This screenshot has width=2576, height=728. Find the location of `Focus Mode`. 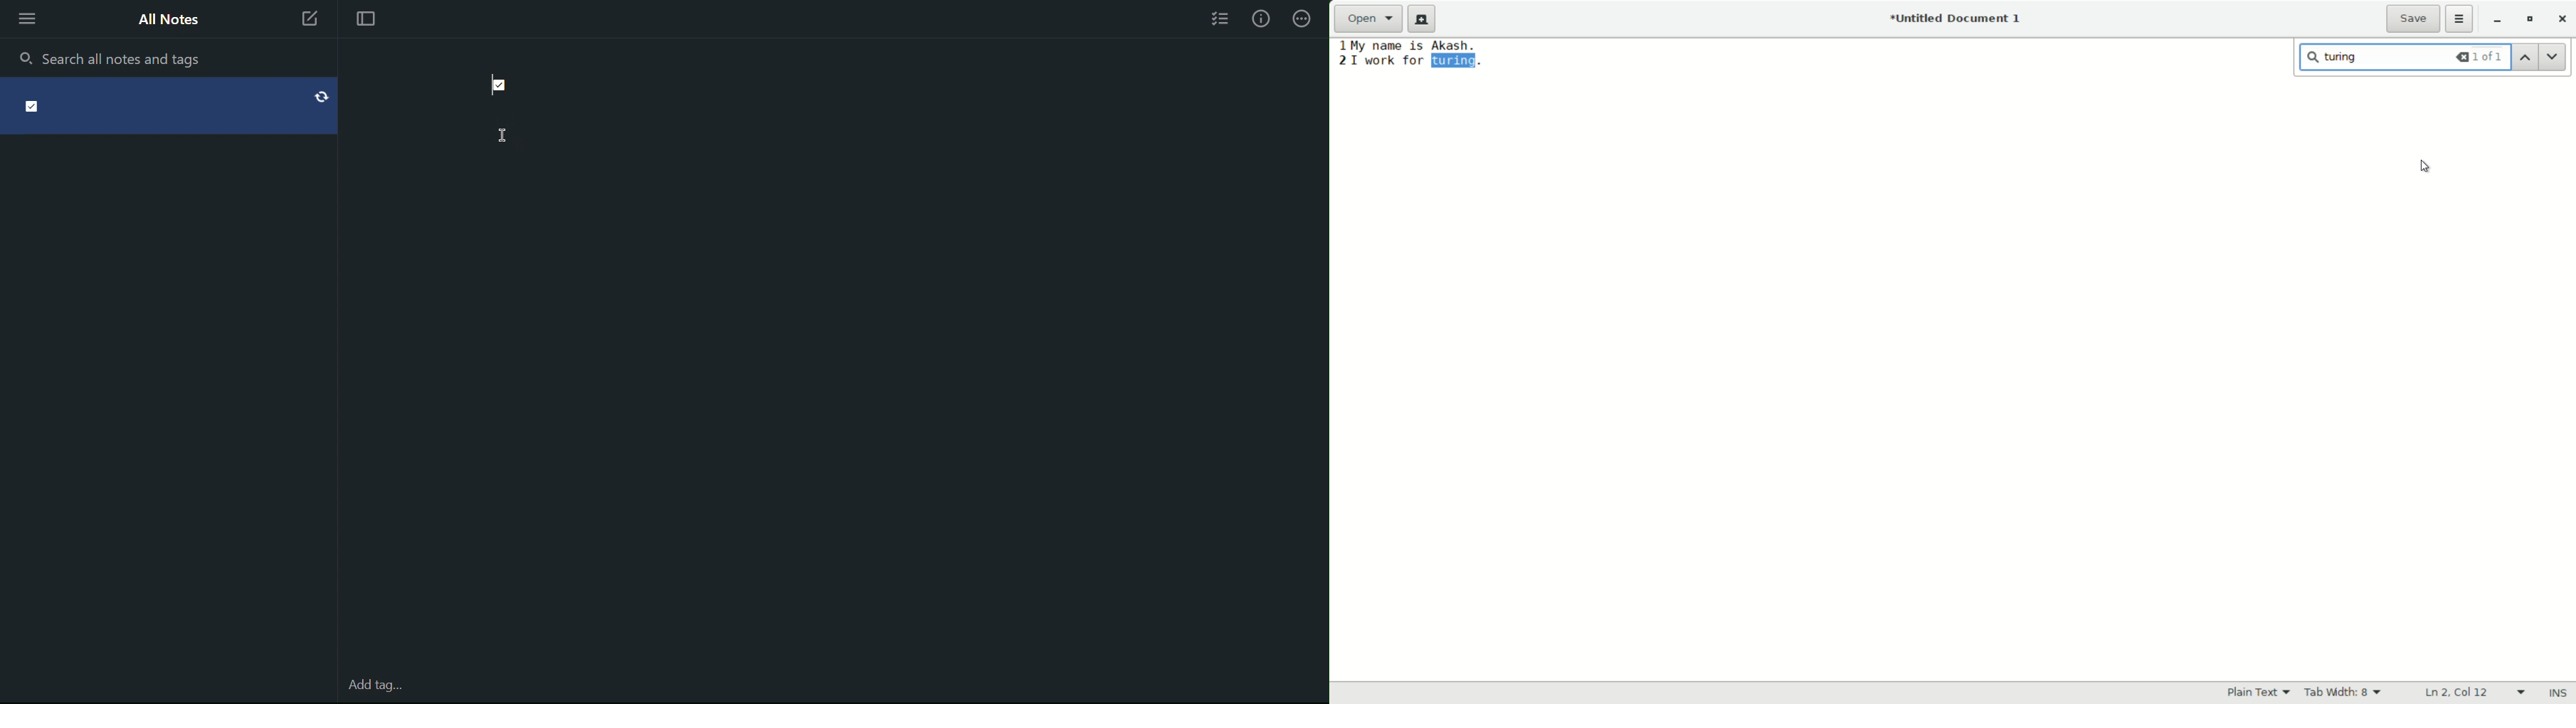

Focus Mode is located at coordinates (369, 17).